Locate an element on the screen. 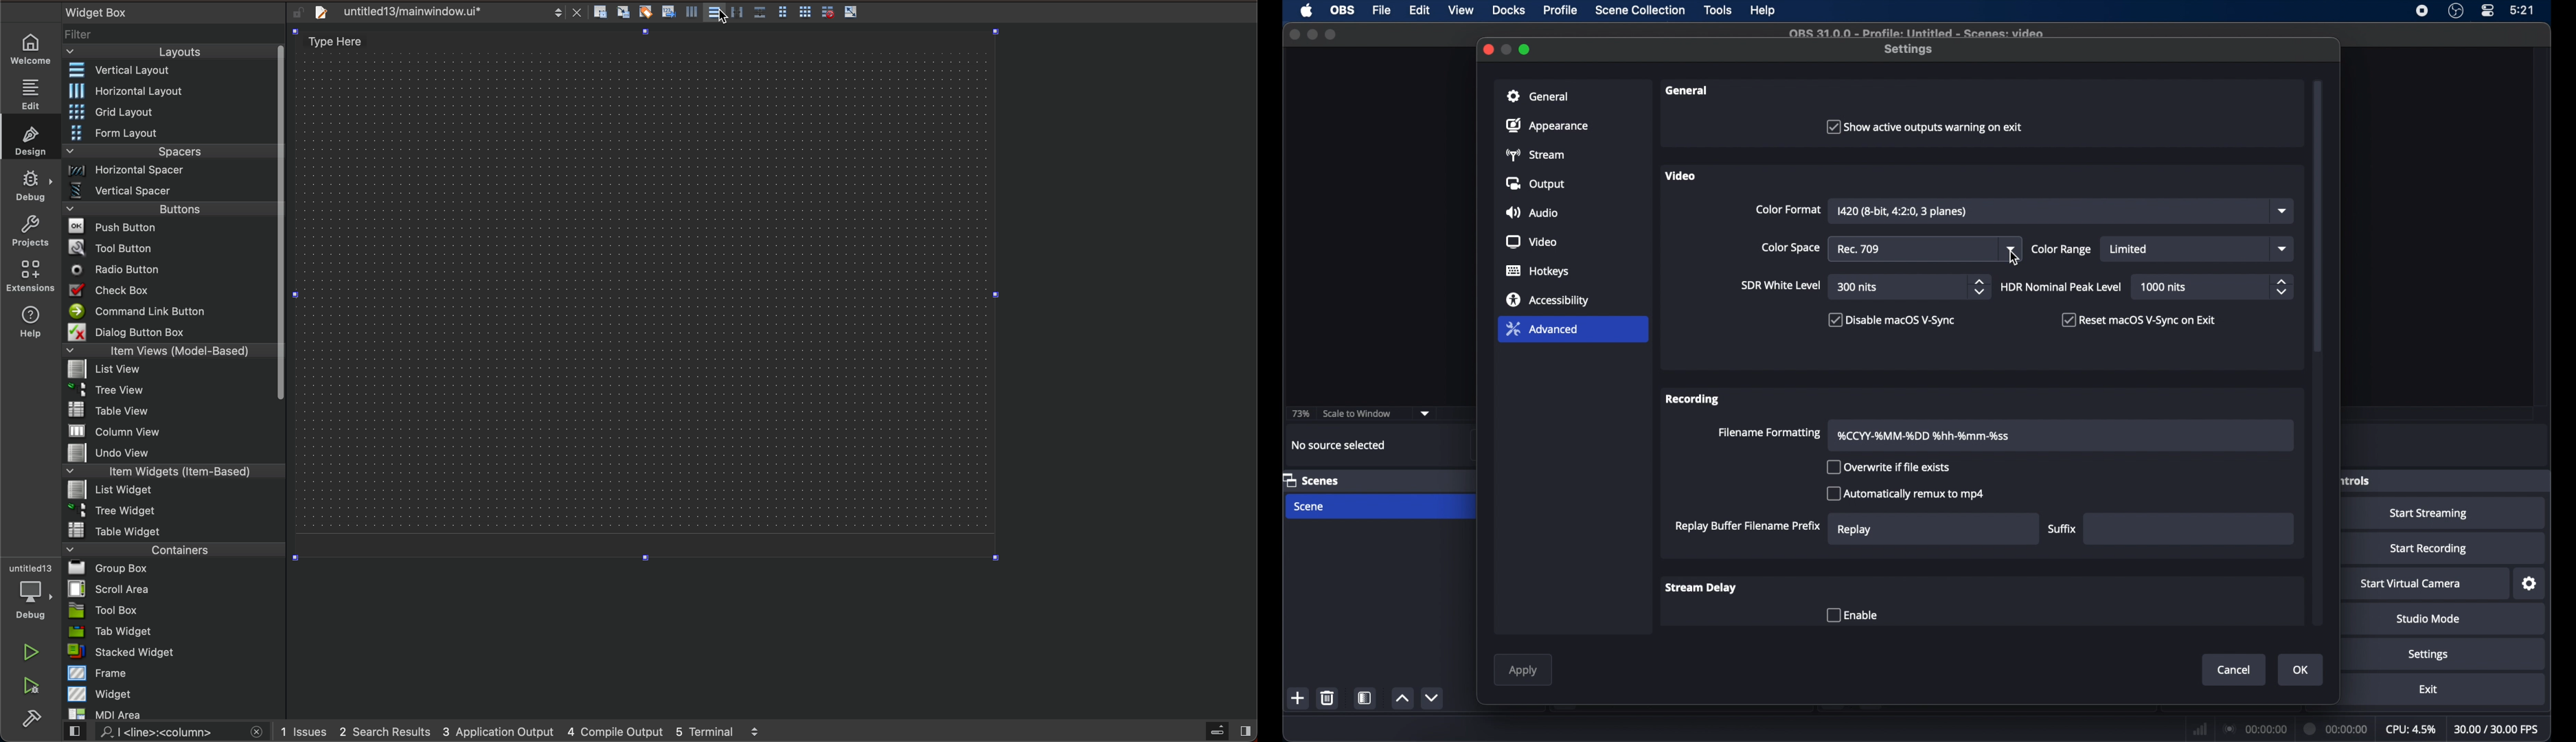 This screenshot has height=756, width=2576. cancel is located at coordinates (2235, 671).